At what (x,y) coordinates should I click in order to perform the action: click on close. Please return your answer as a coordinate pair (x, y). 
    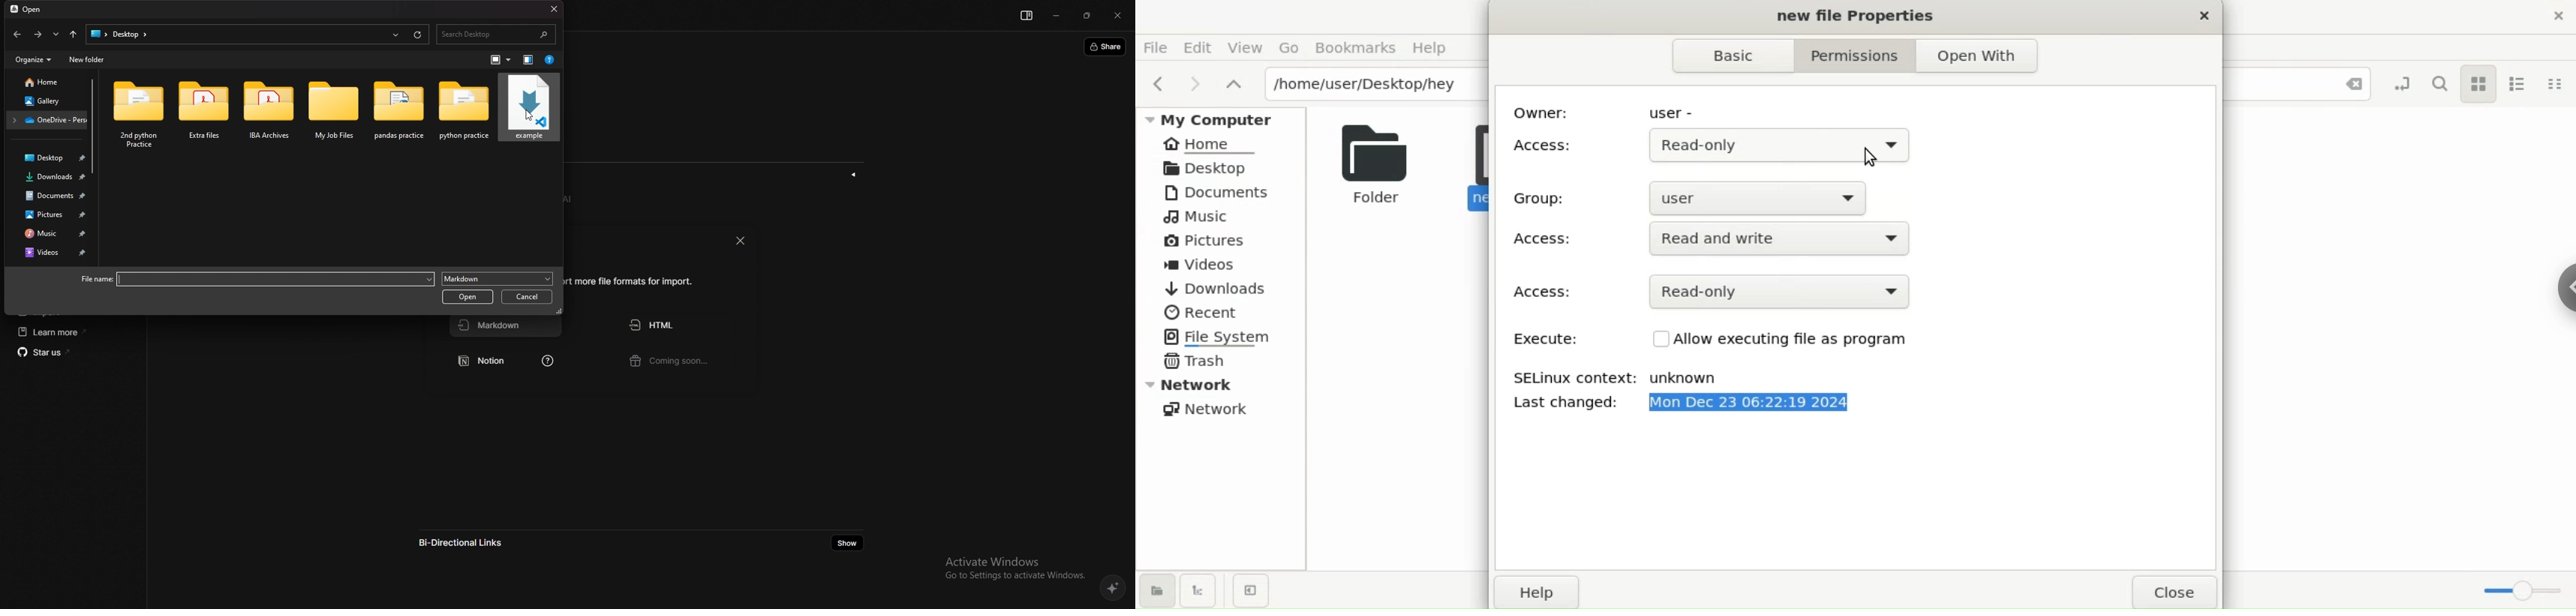
    Looking at the image, I should click on (740, 240).